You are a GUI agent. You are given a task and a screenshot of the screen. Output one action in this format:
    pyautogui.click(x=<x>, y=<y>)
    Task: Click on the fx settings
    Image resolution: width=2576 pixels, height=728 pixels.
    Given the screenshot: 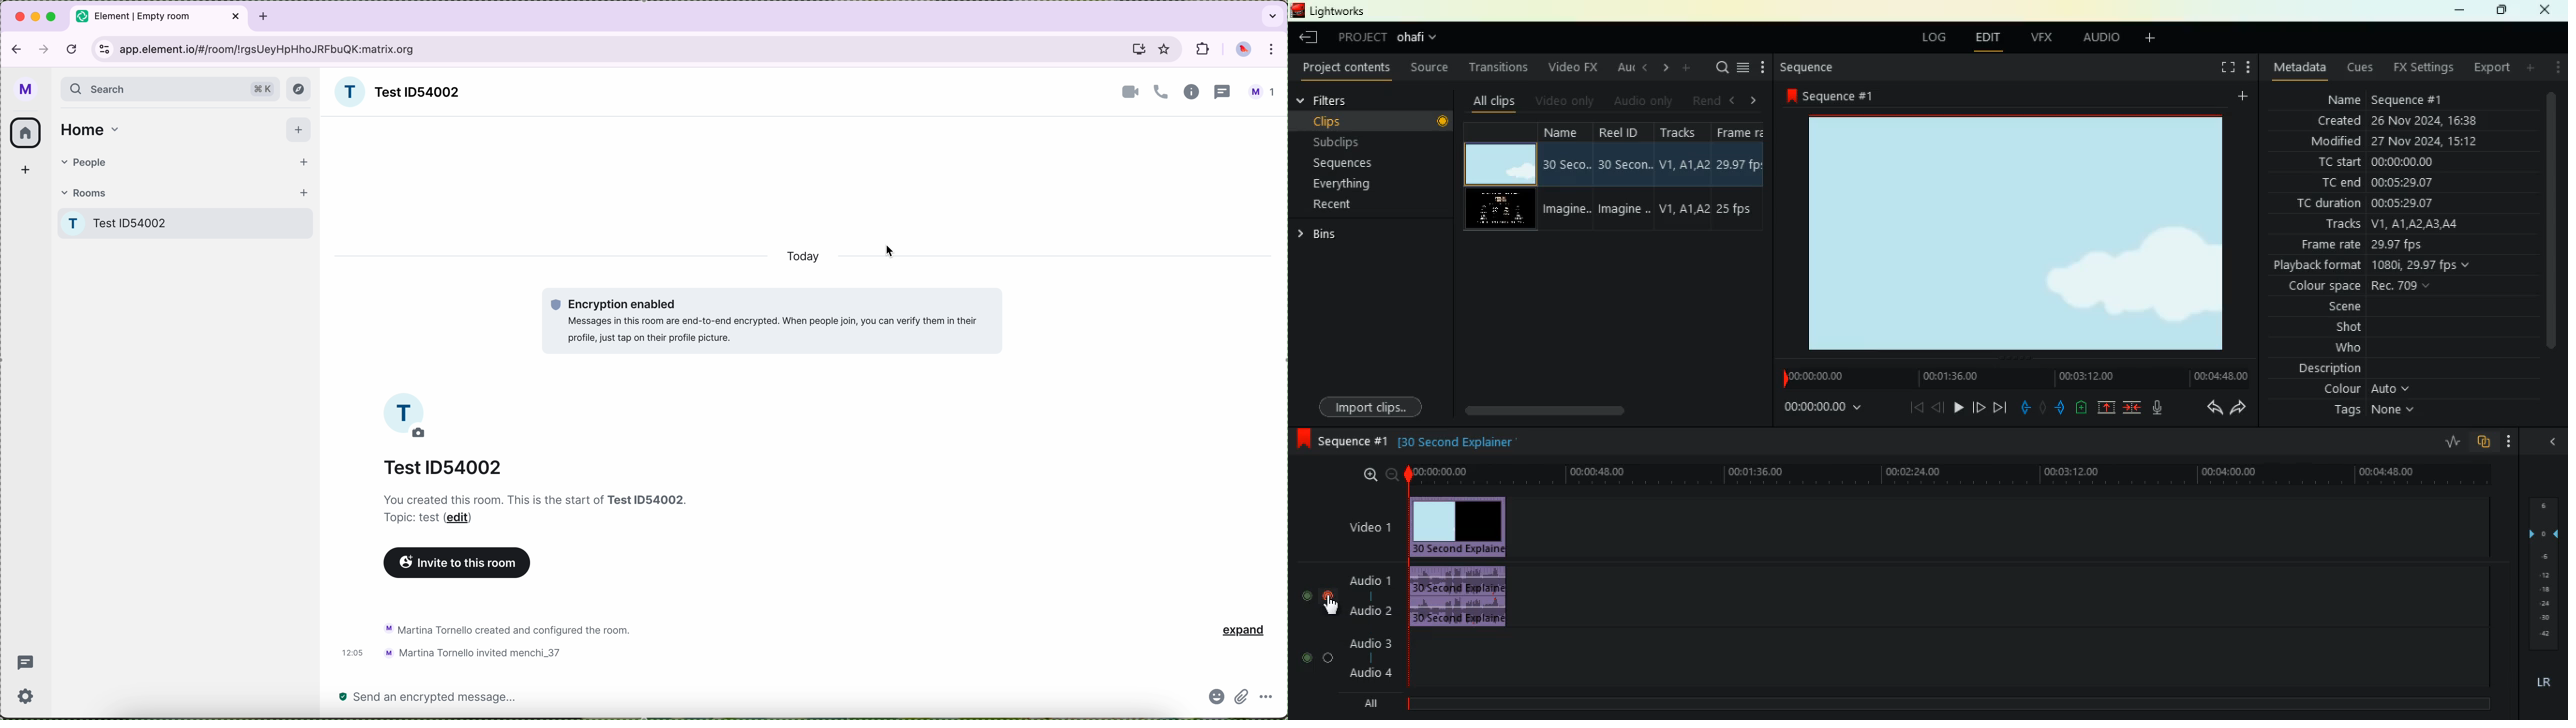 What is the action you would take?
    pyautogui.click(x=2418, y=68)
    